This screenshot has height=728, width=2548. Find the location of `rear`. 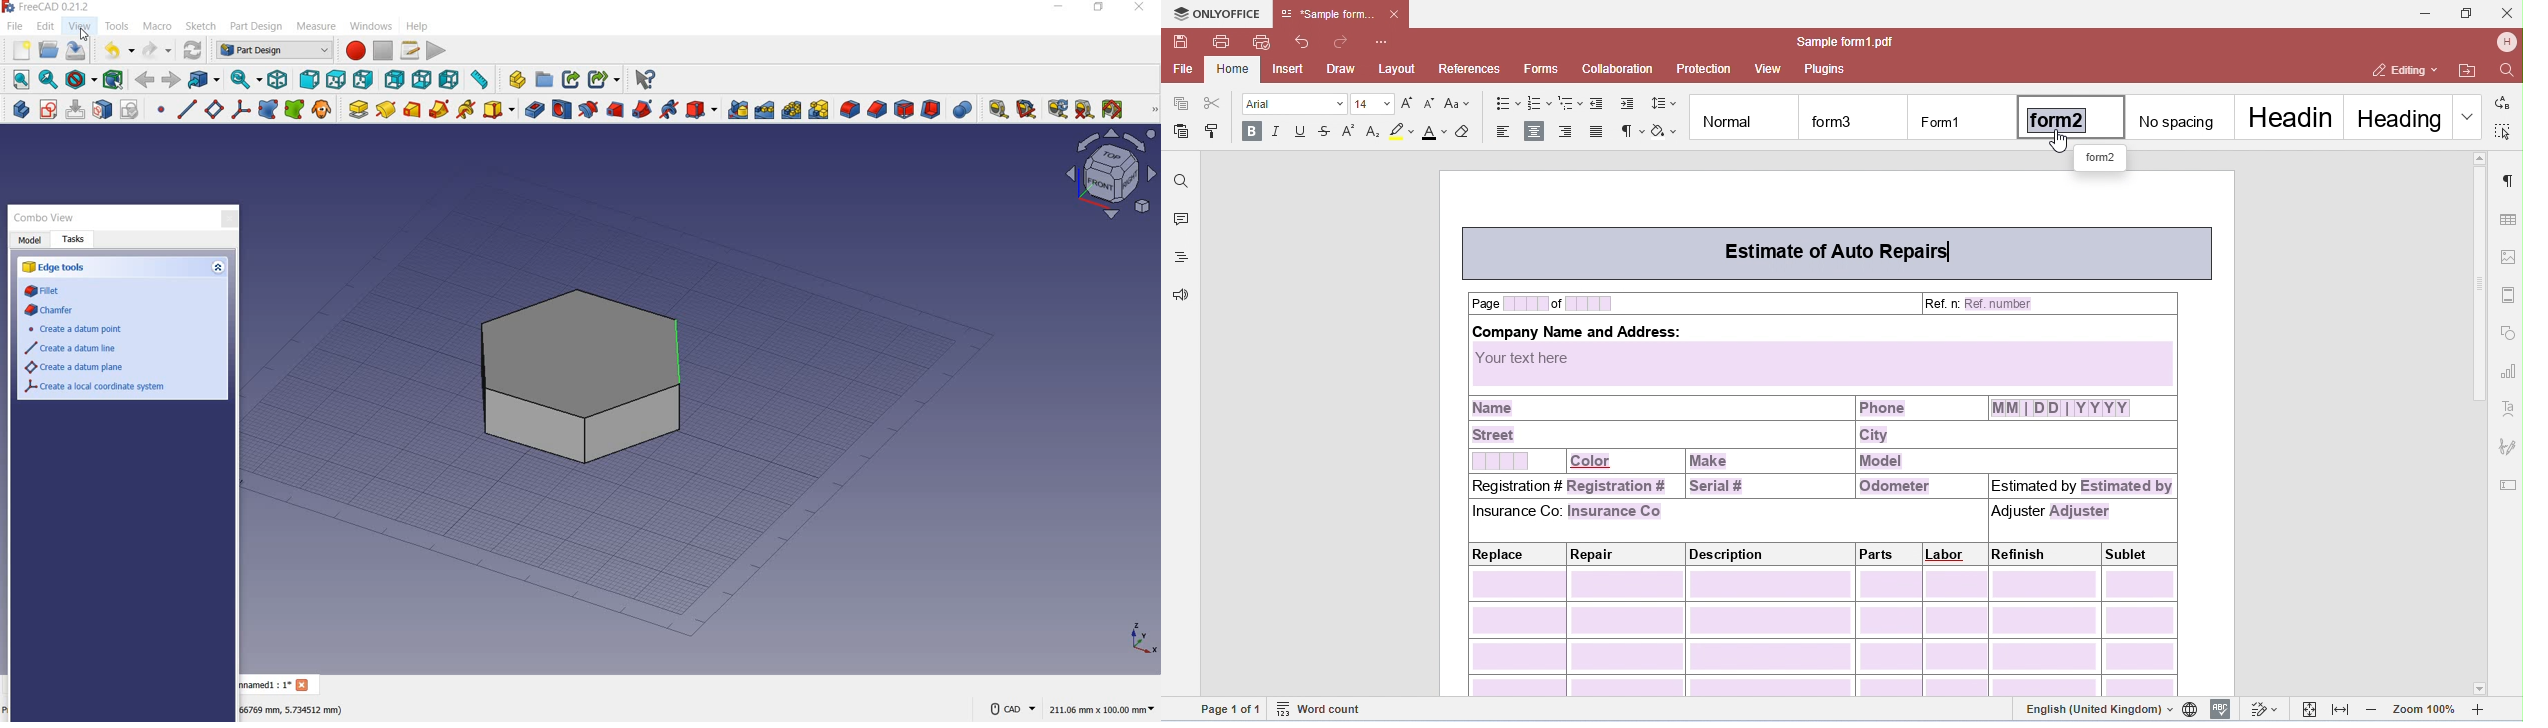

rear is located at coordinates (395, 80).